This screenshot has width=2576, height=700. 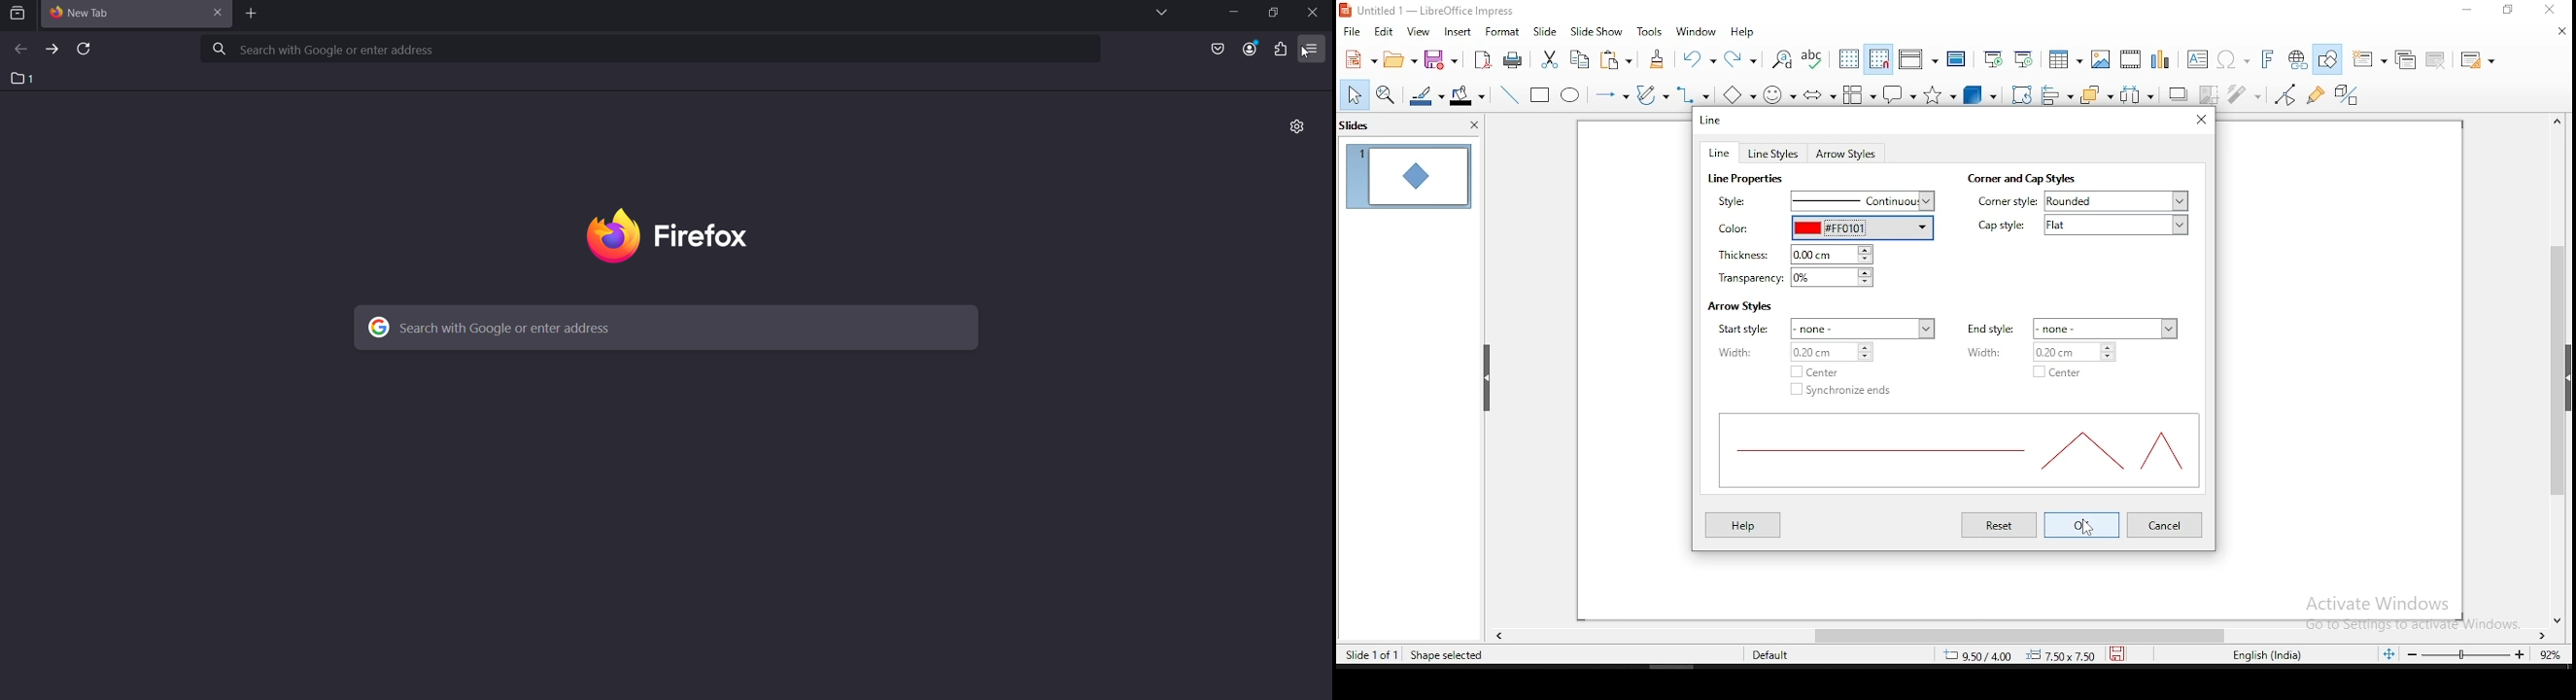 What do you see at coordinates (1992, 58) in the screenshot?
I see `start from first slide` at bounding box center [1992, 58].